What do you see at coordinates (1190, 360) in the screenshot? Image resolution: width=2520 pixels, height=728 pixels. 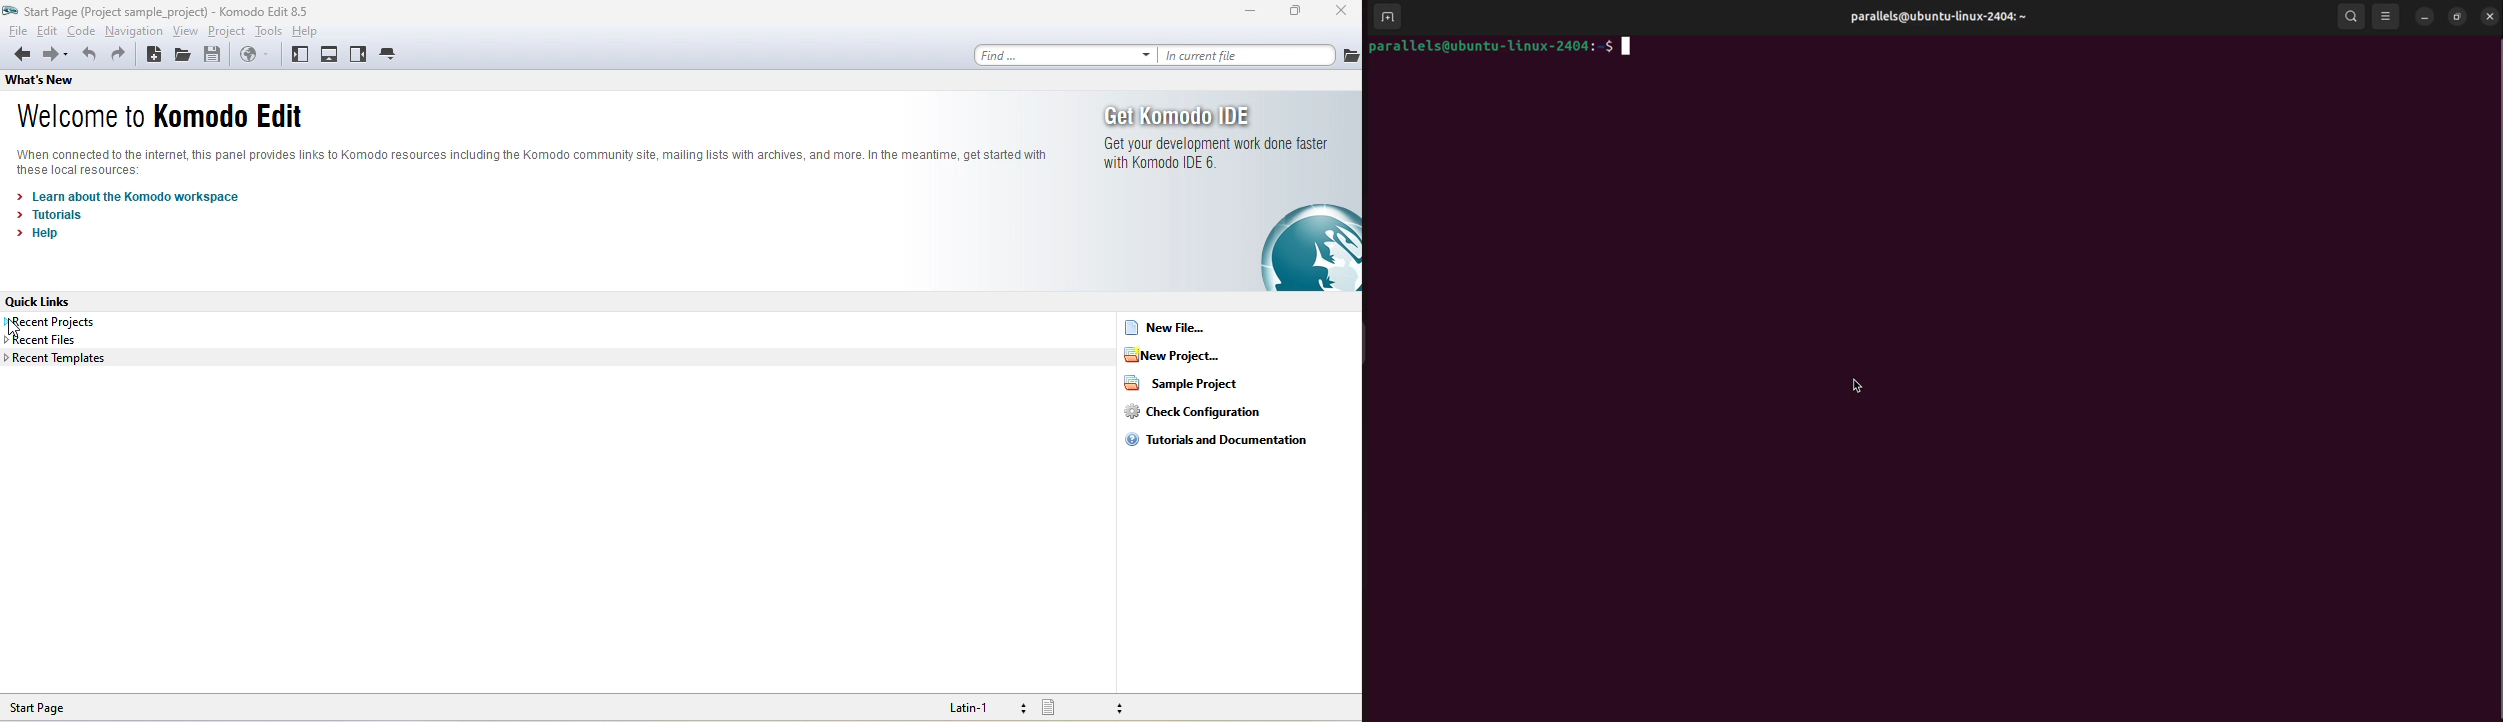 I see `new project` at bounding box center [1190, 360].